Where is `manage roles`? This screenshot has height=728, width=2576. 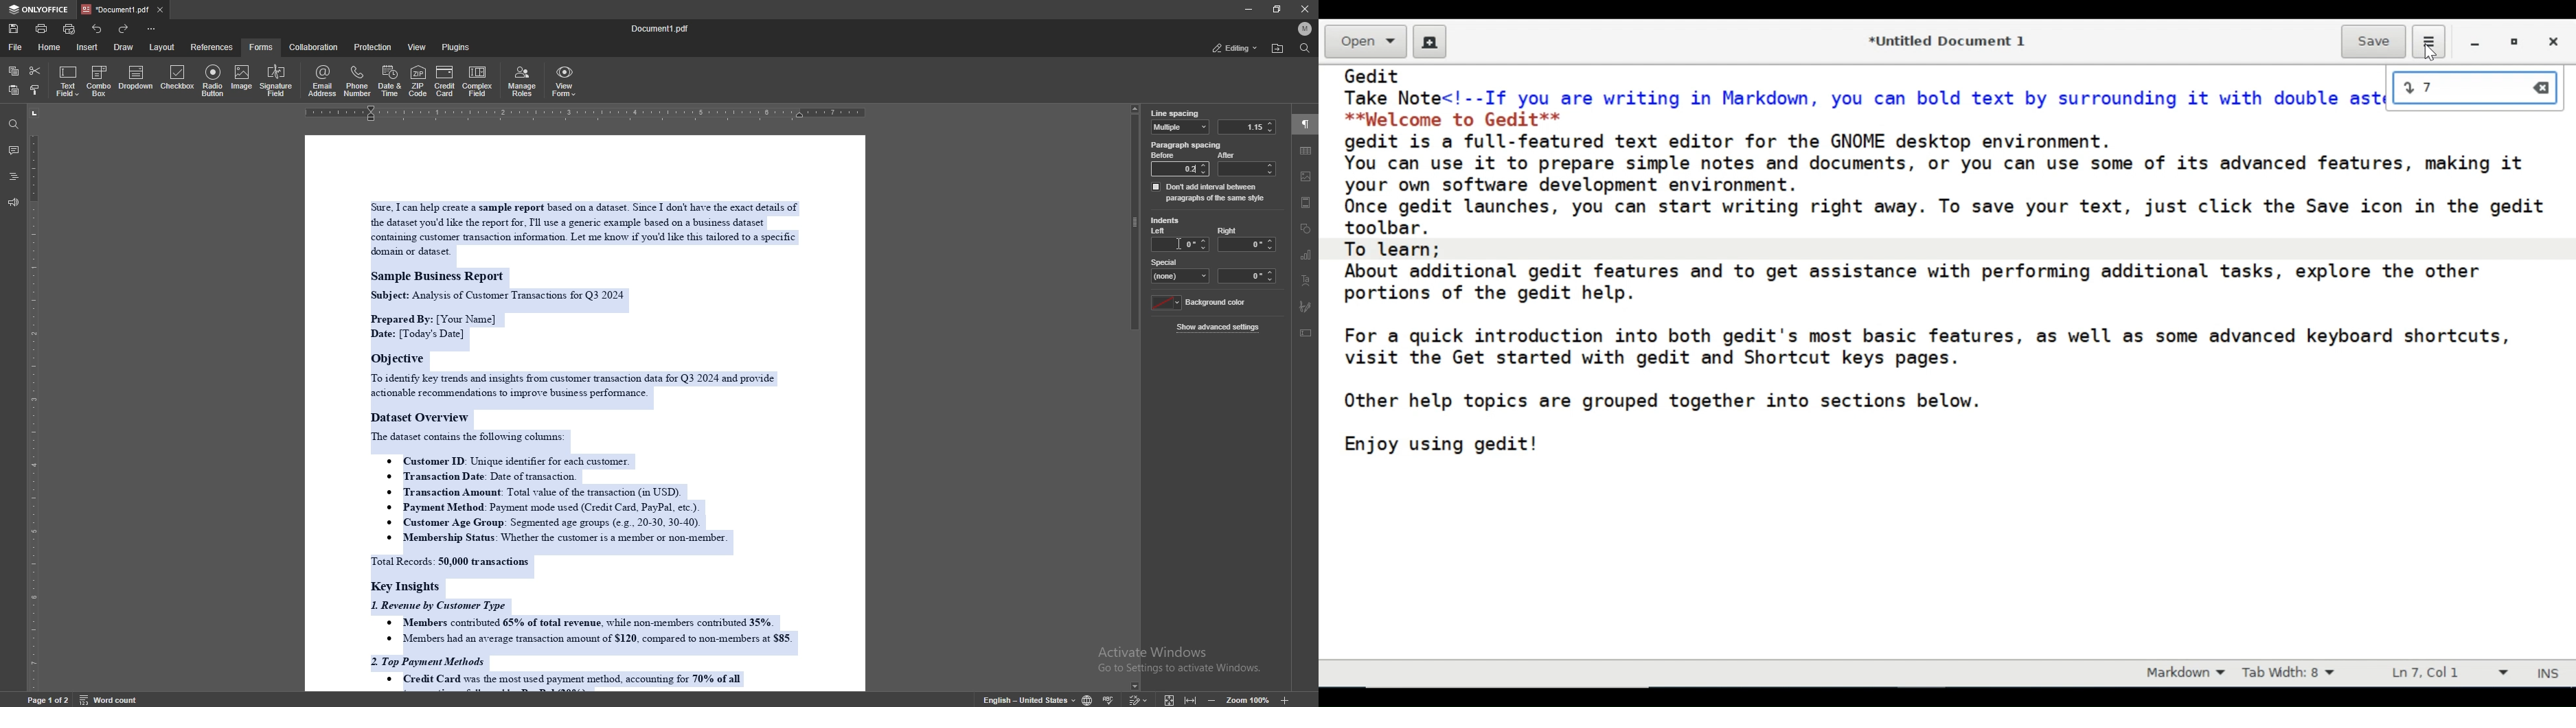 manage roles is located at coordinates (524, 80).